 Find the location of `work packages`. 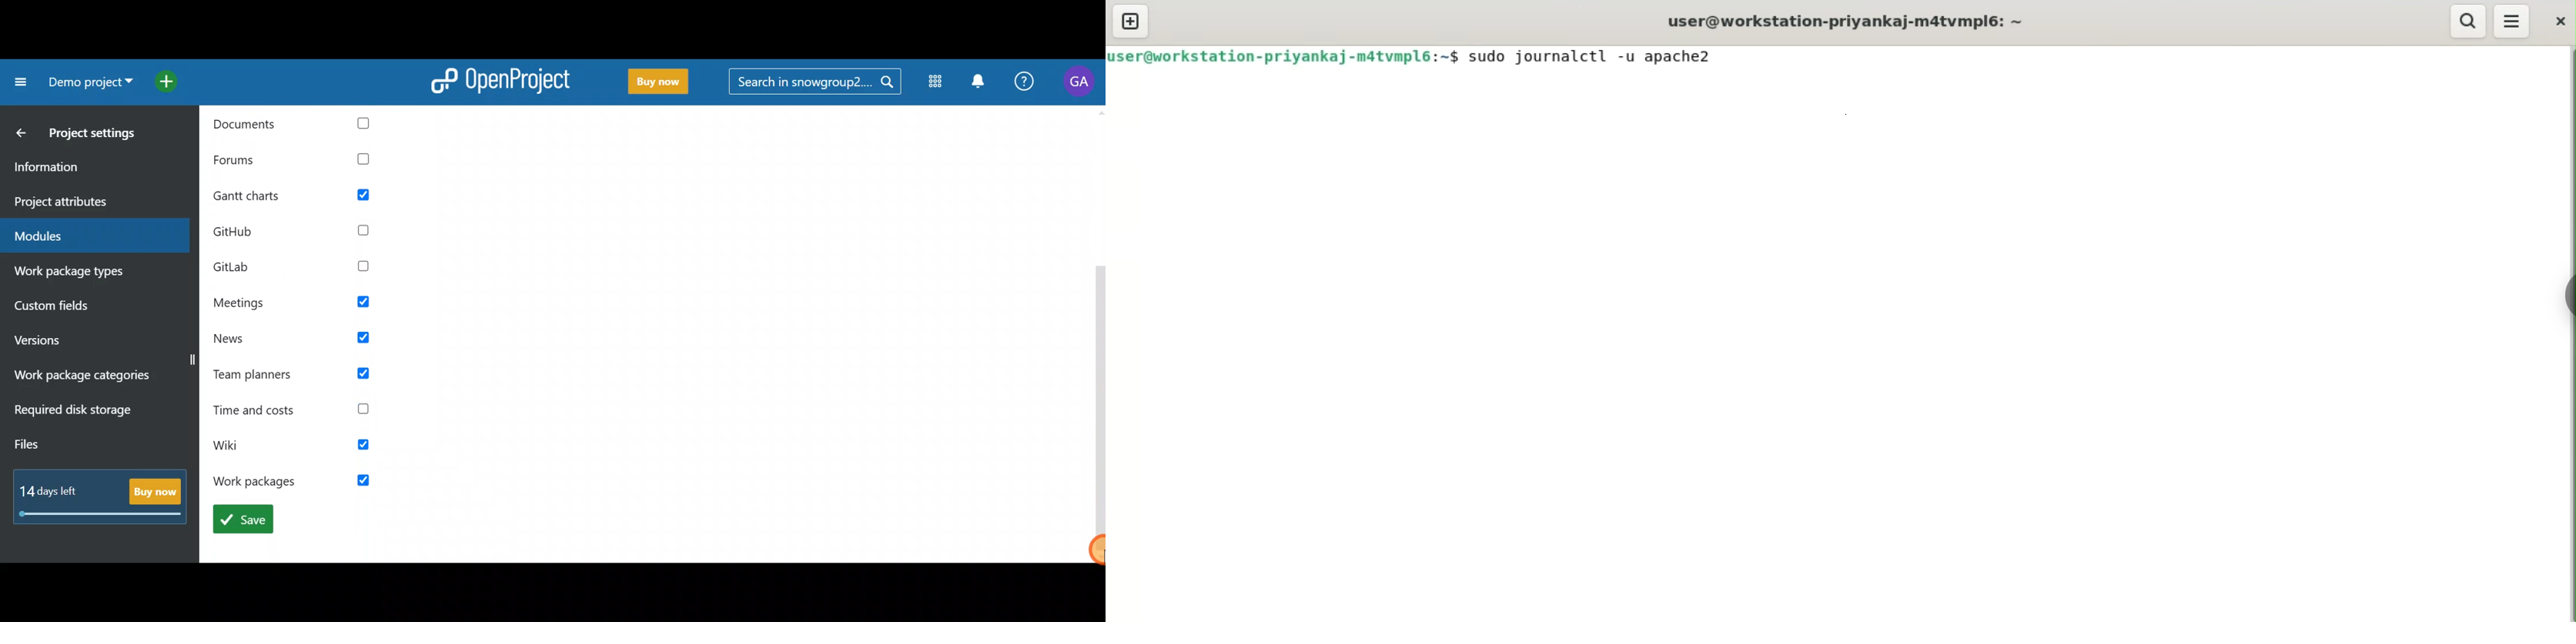

work packages is located at coordinates (296, 481).